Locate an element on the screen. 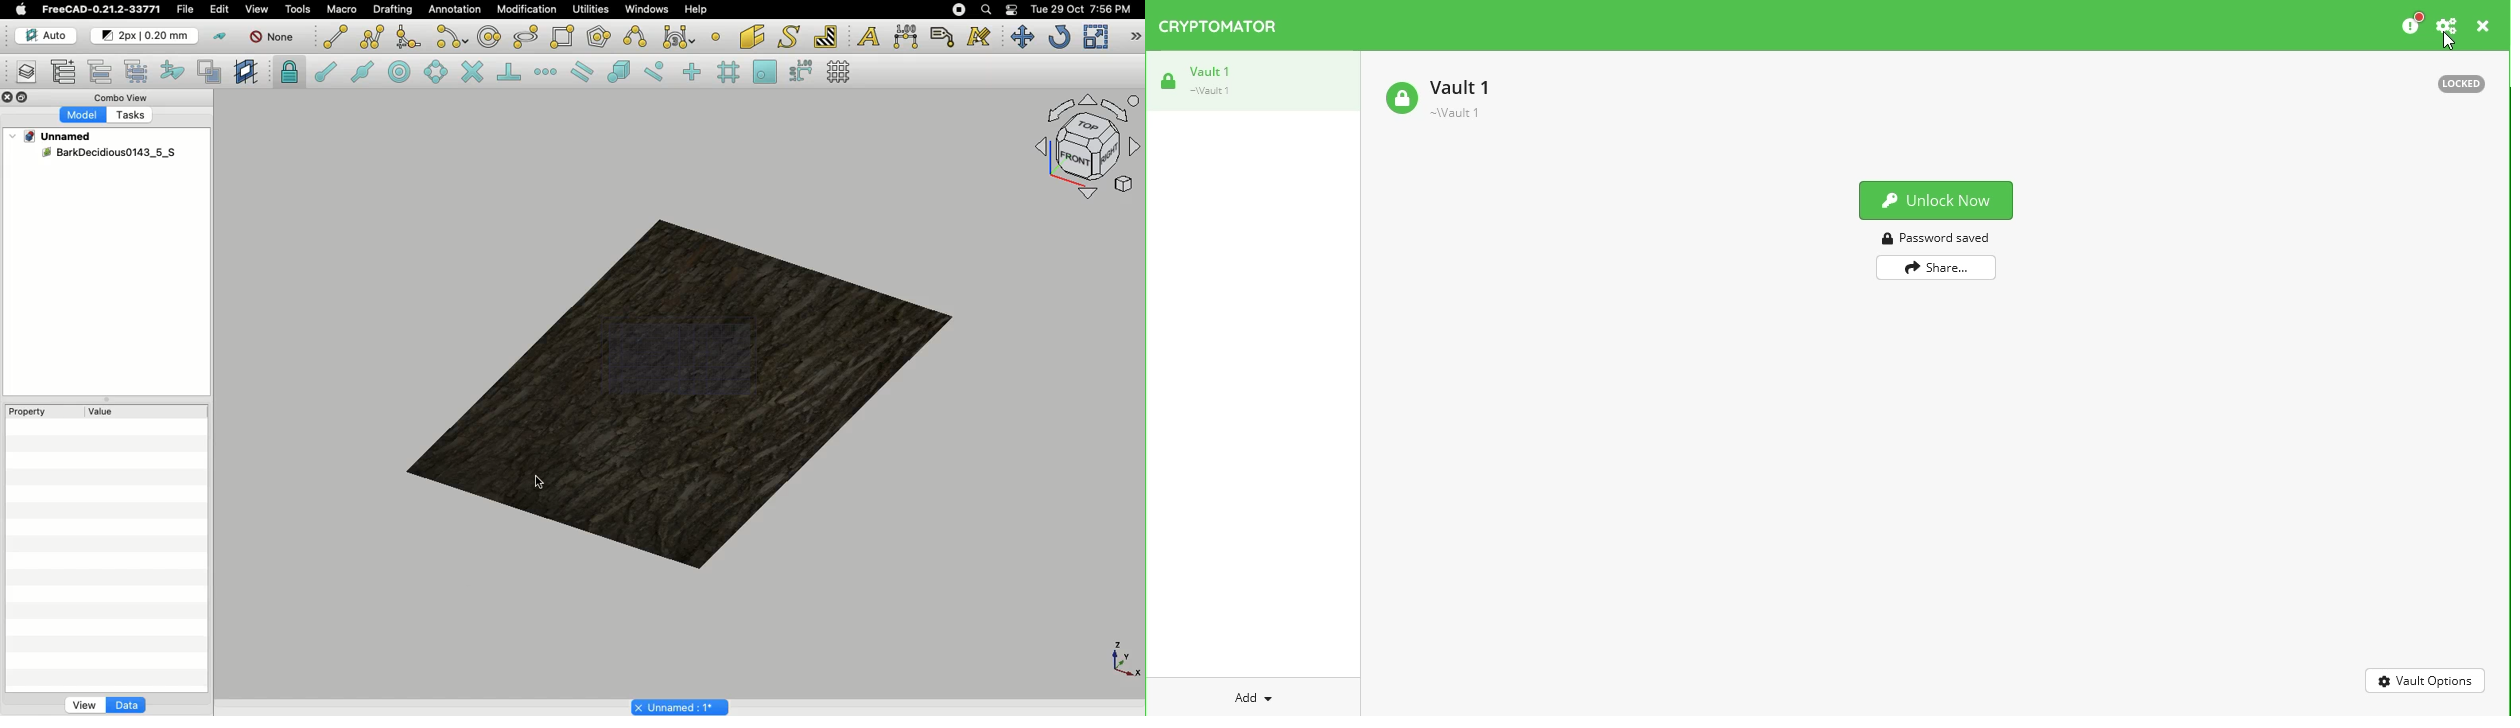 The height and width of the screenshot is (728, 2520). Utilities is located at coordinates (594, 10).